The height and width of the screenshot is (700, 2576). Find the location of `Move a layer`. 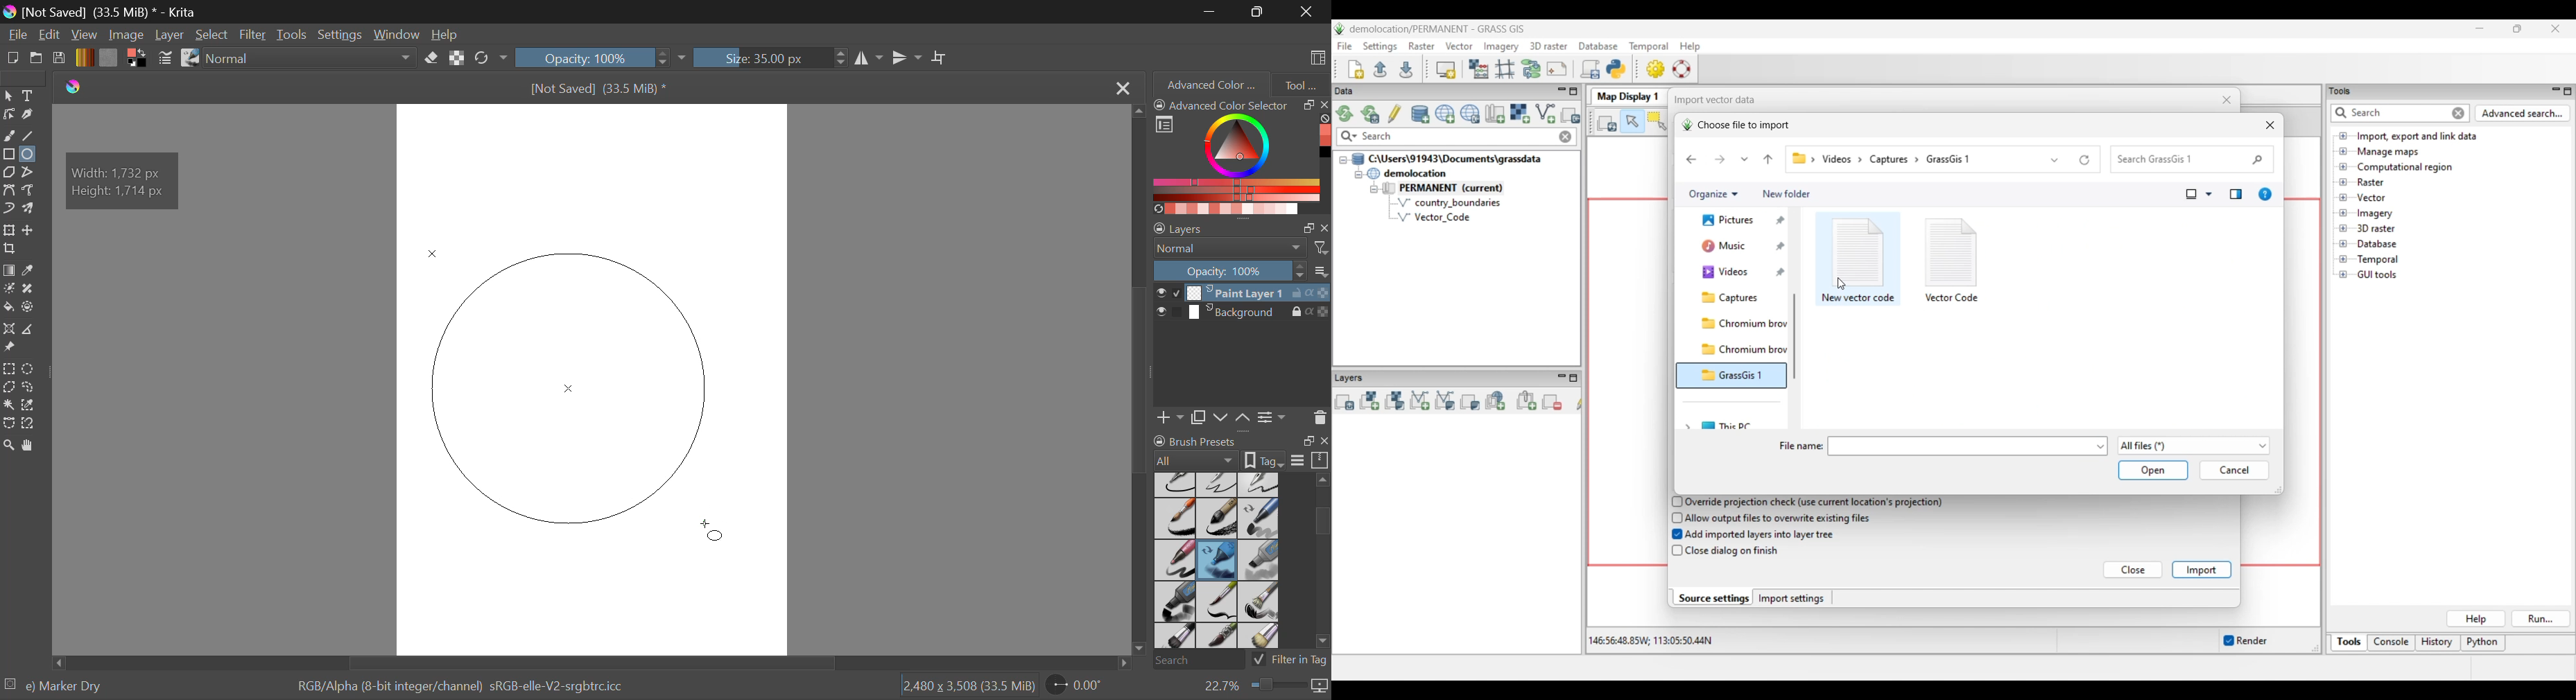

Move a layer is located at coordinates (30, 230).